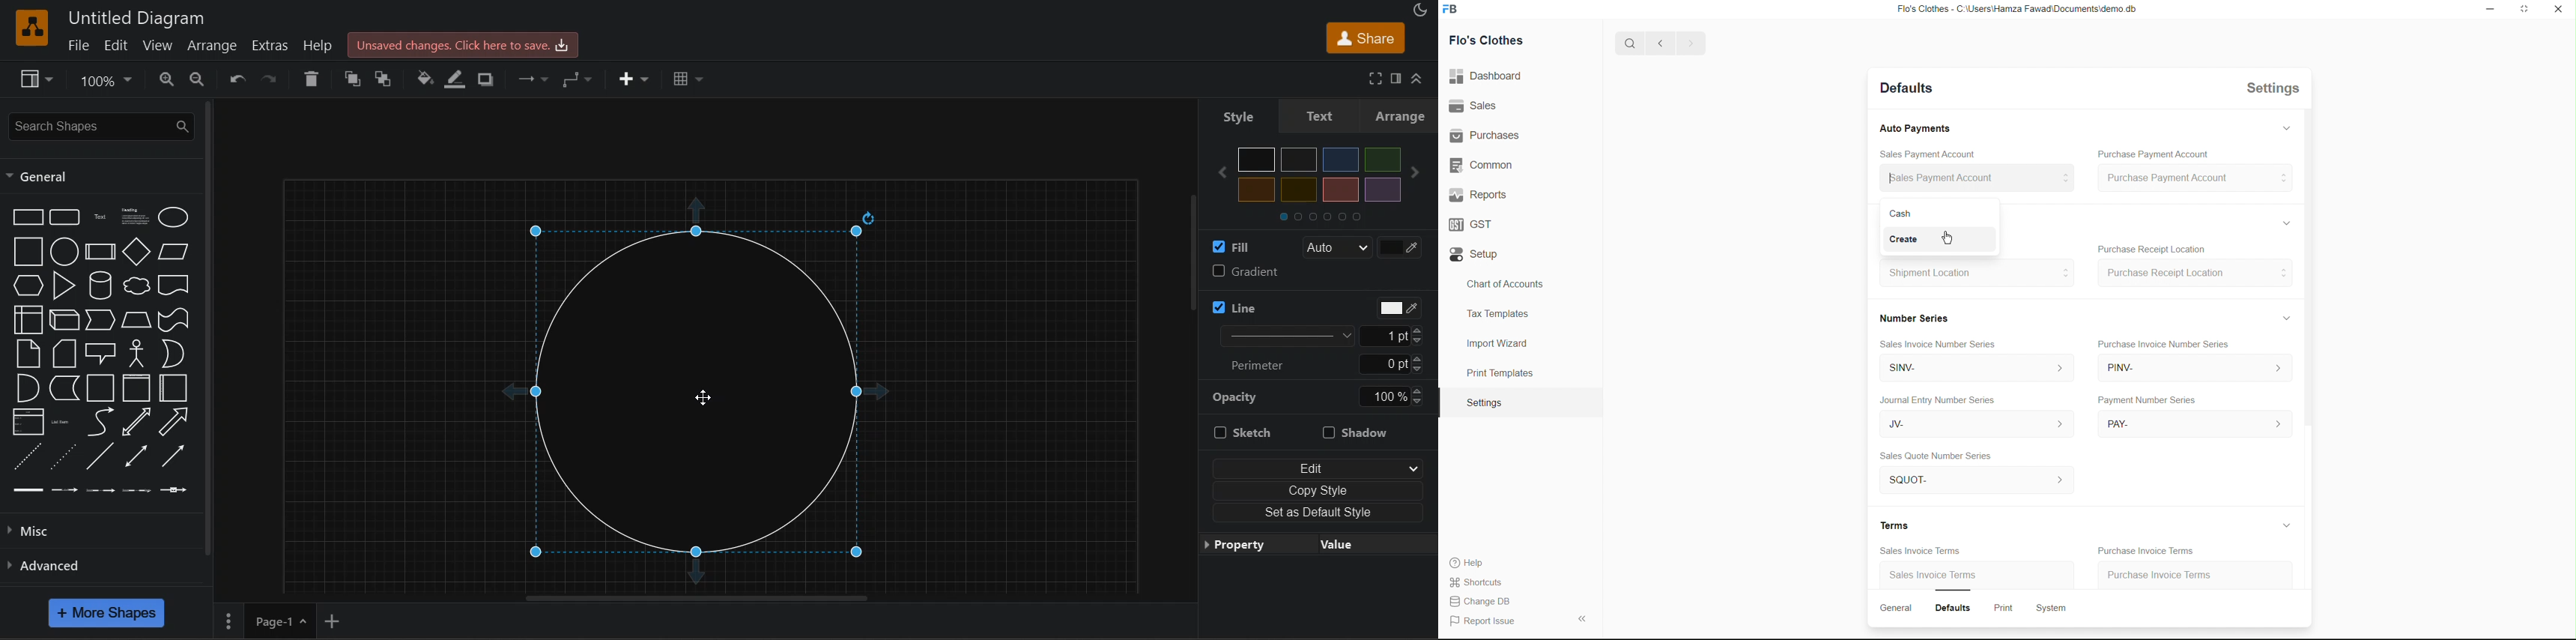  I want to click on zoom, so click(112, 80).